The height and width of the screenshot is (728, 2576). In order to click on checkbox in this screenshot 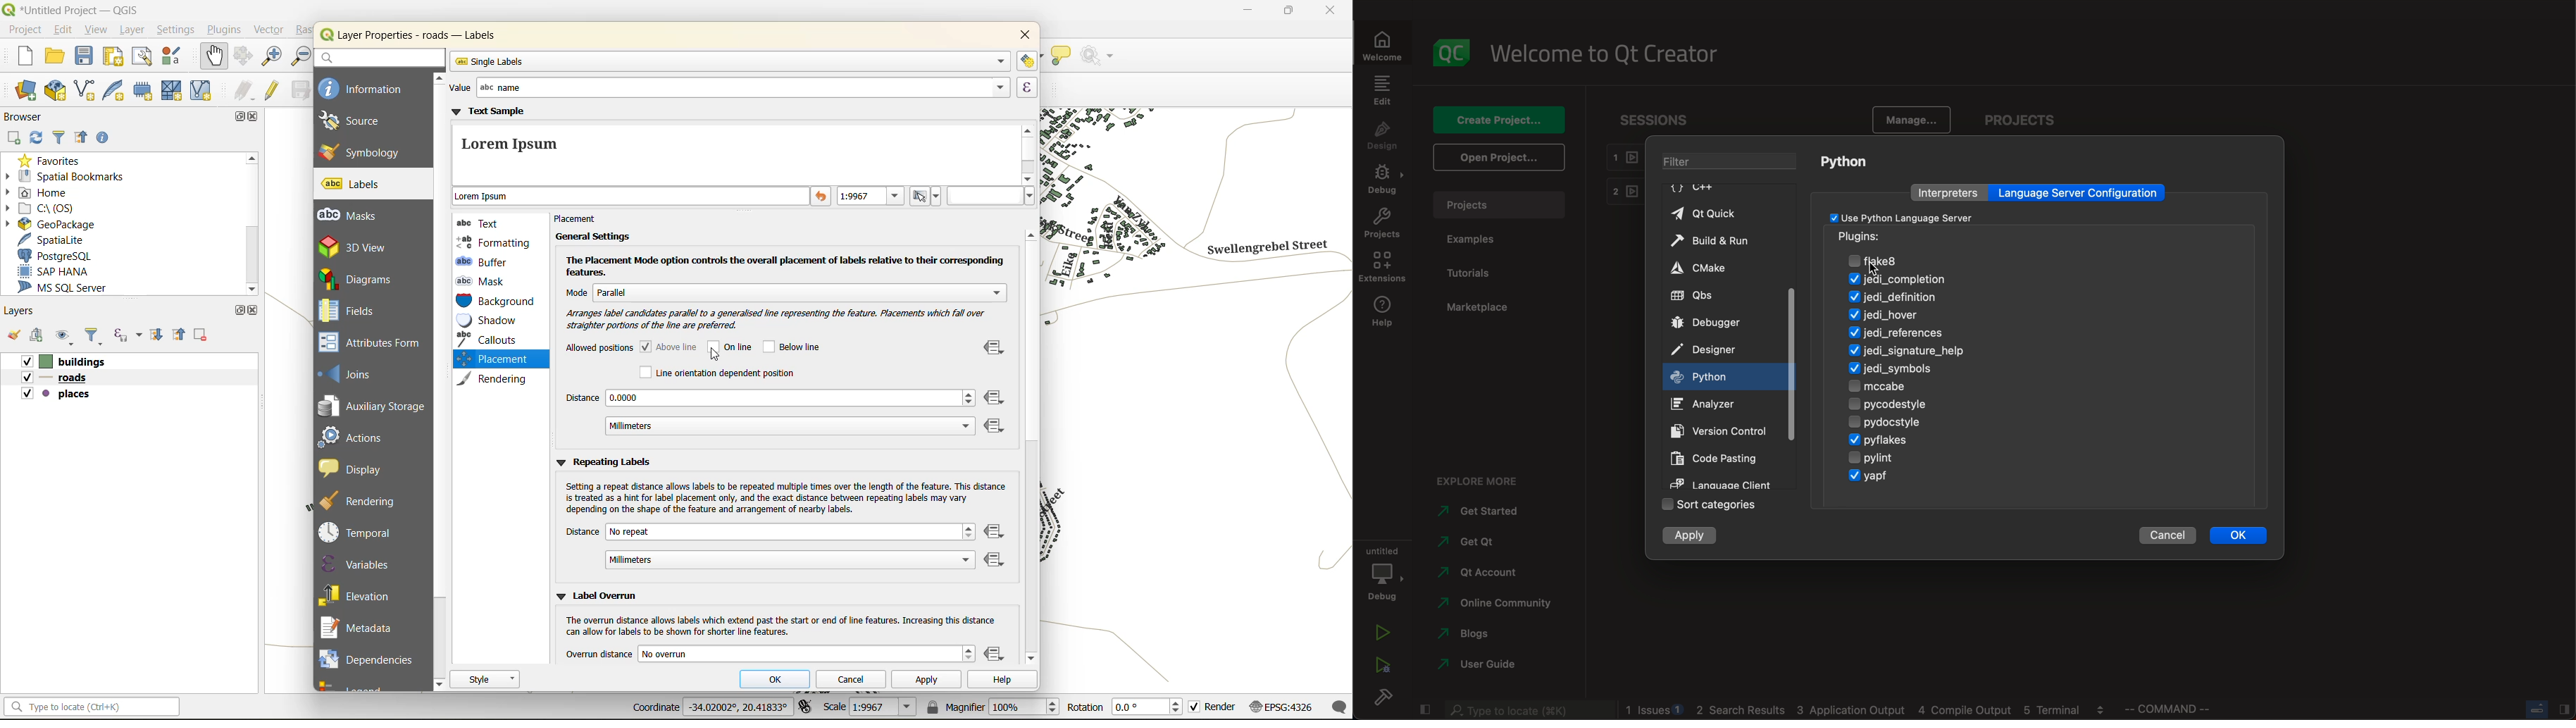, I will do `click(1902, 218)`.